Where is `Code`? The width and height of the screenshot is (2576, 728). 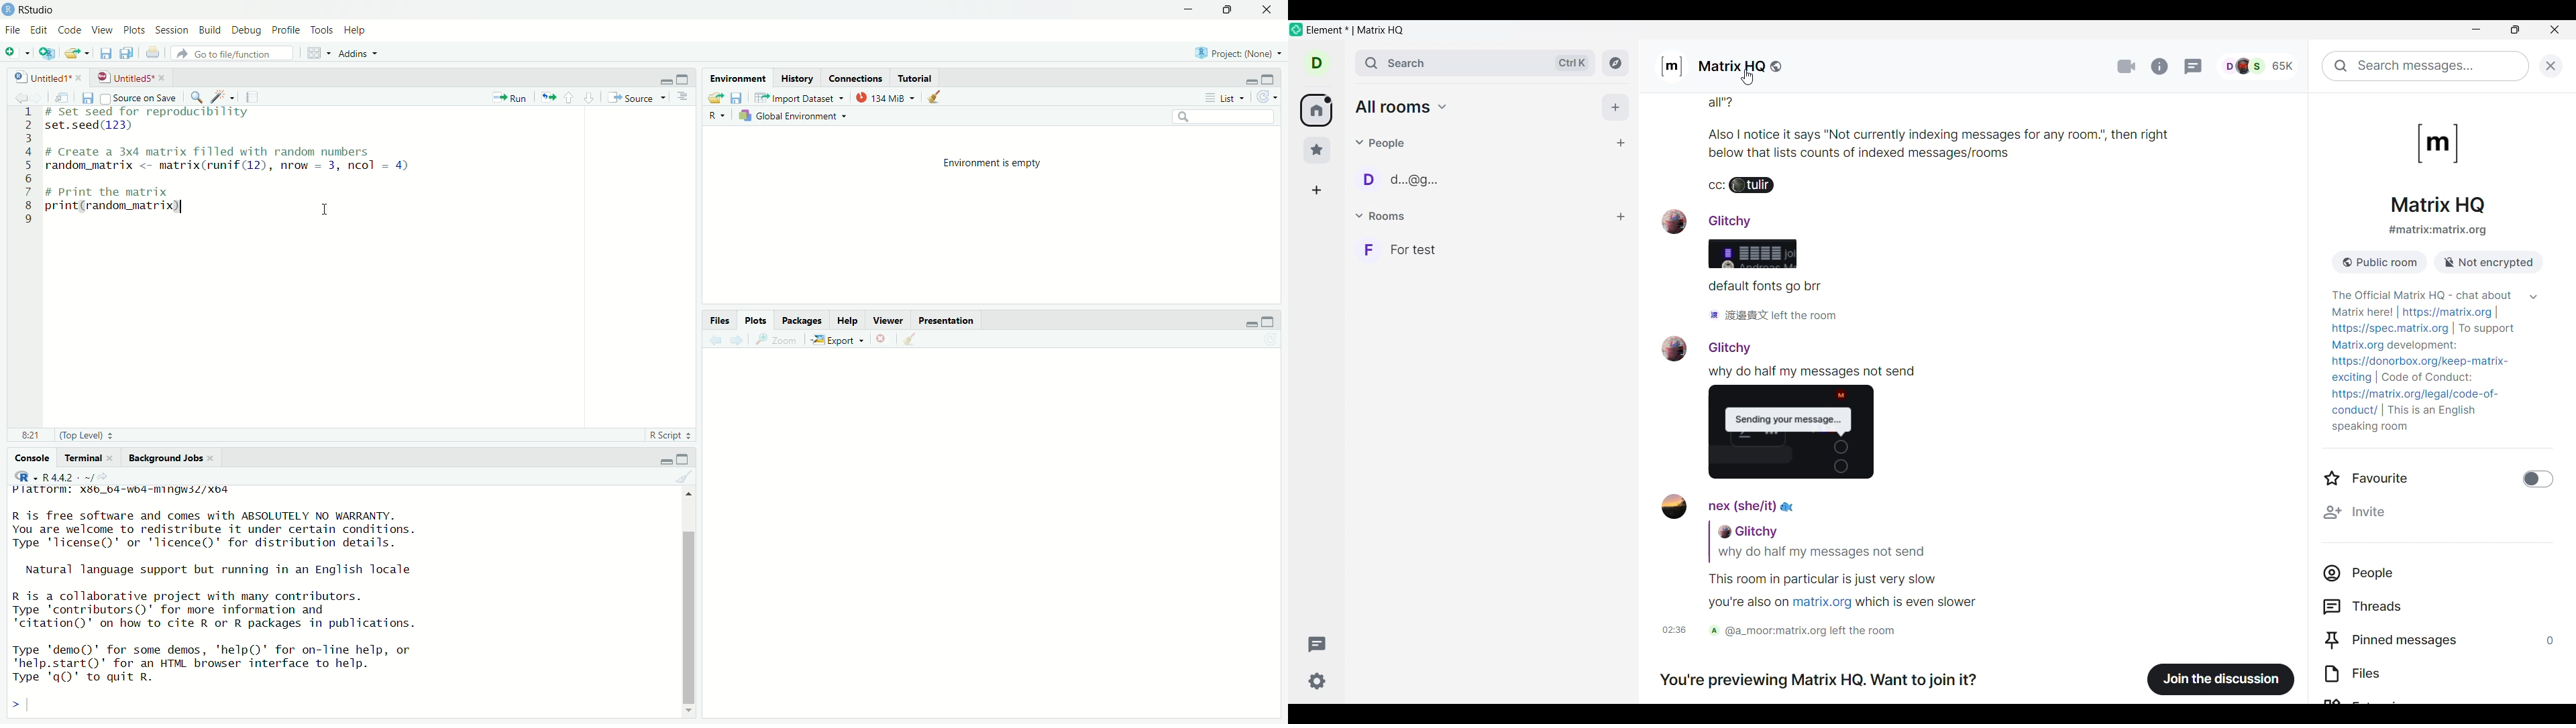 Code is located at coordinates (70, 31).